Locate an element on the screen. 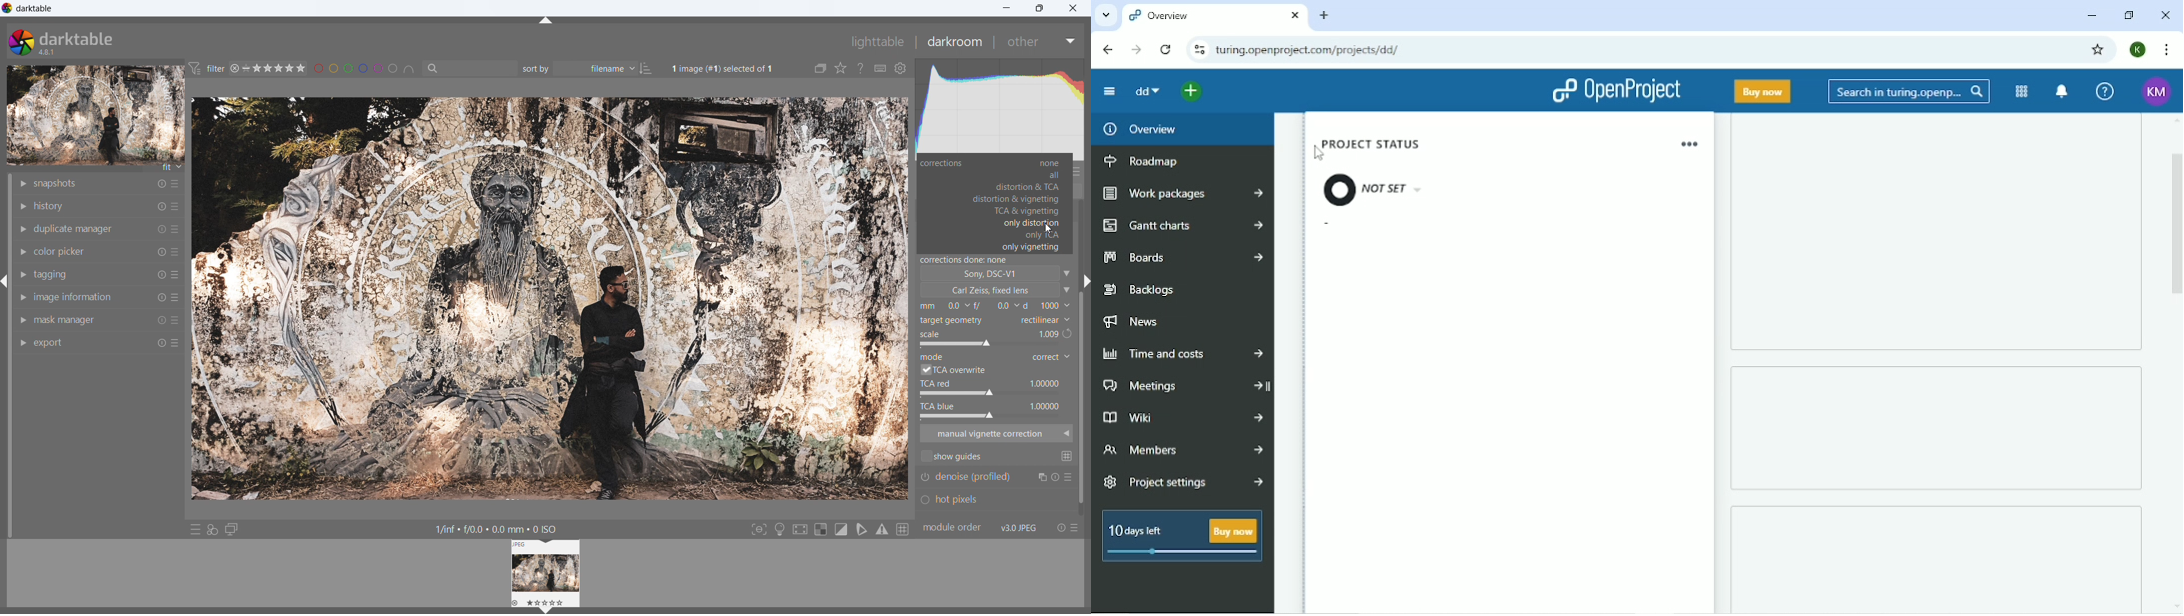  other is located at coordinates (1043, 41).